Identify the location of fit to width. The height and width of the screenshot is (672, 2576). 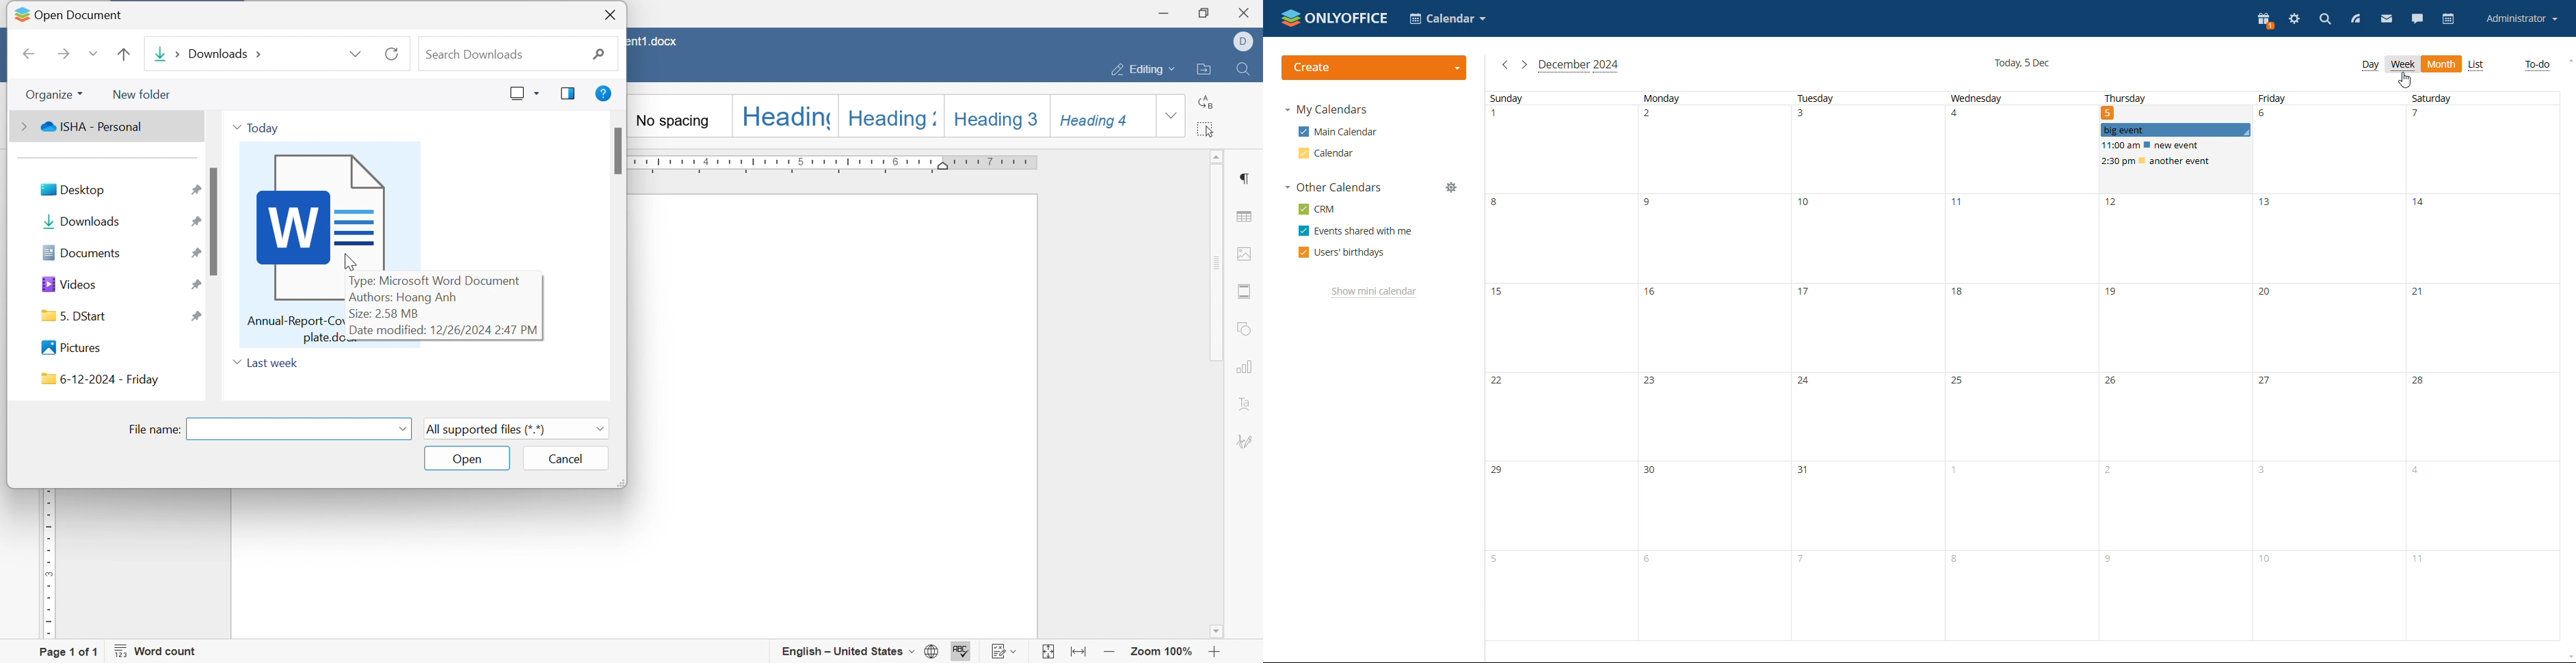
(1081, 654).